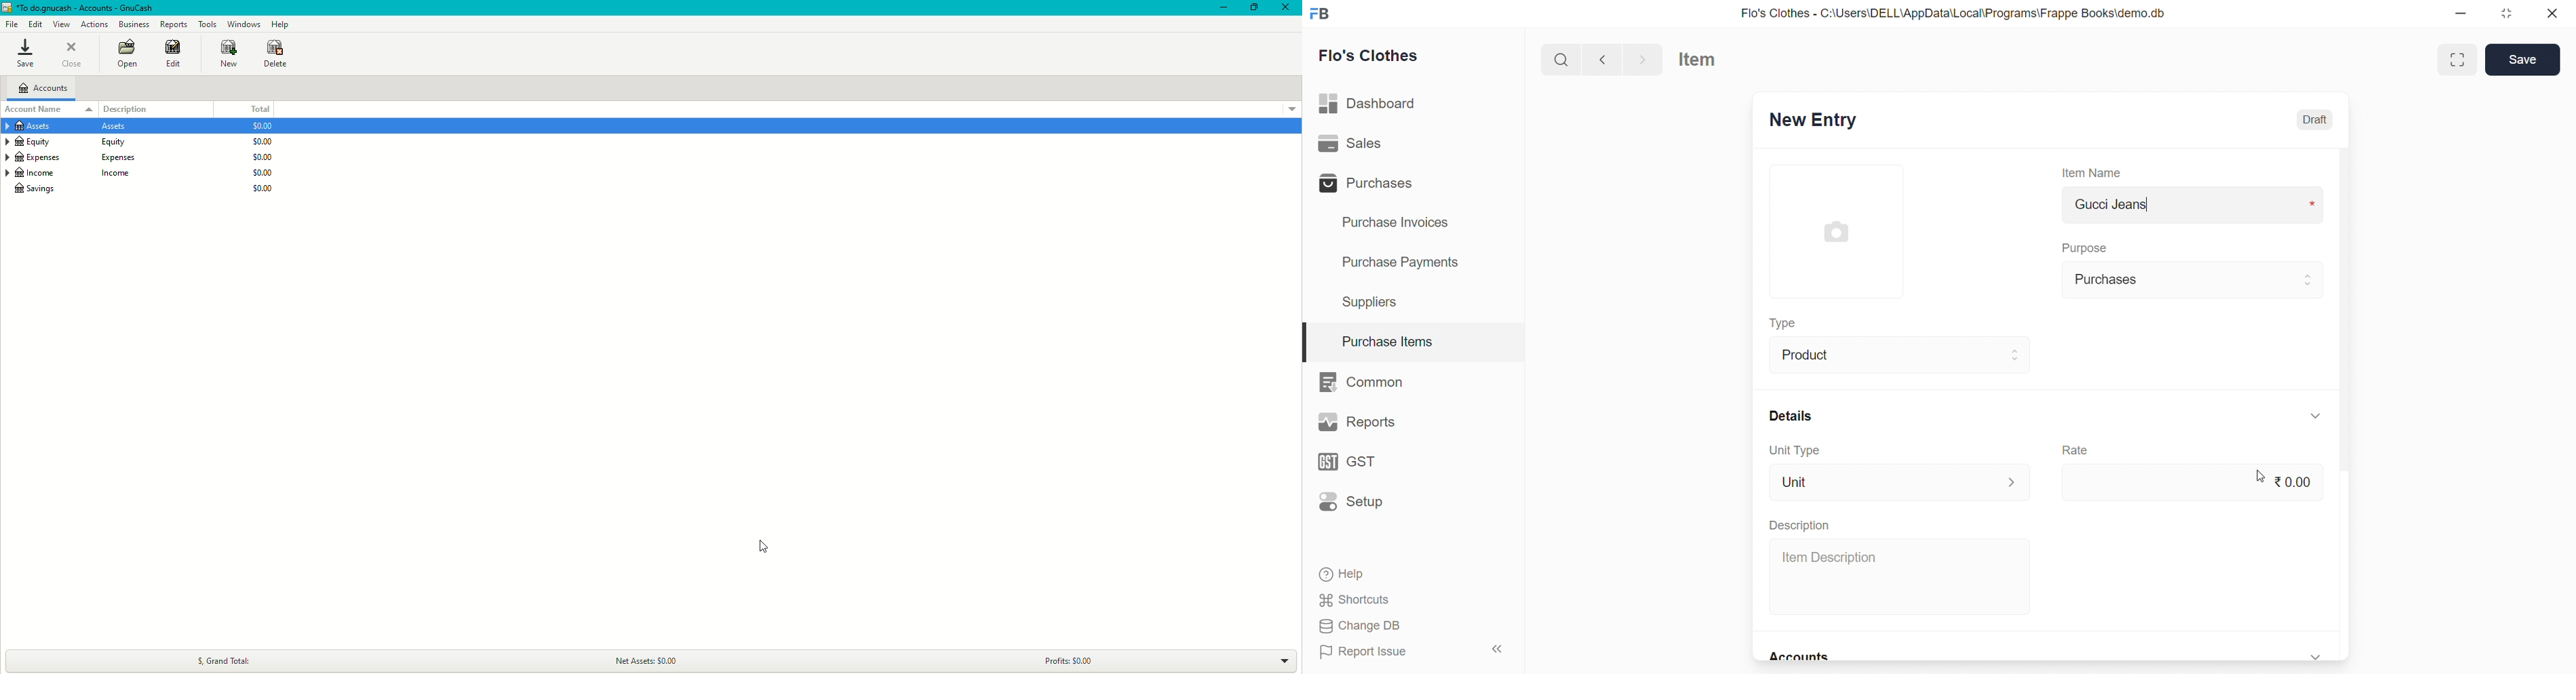 This screenshot has height=700, width=2576. I want to click on Dashboard, so click(1373, 101).